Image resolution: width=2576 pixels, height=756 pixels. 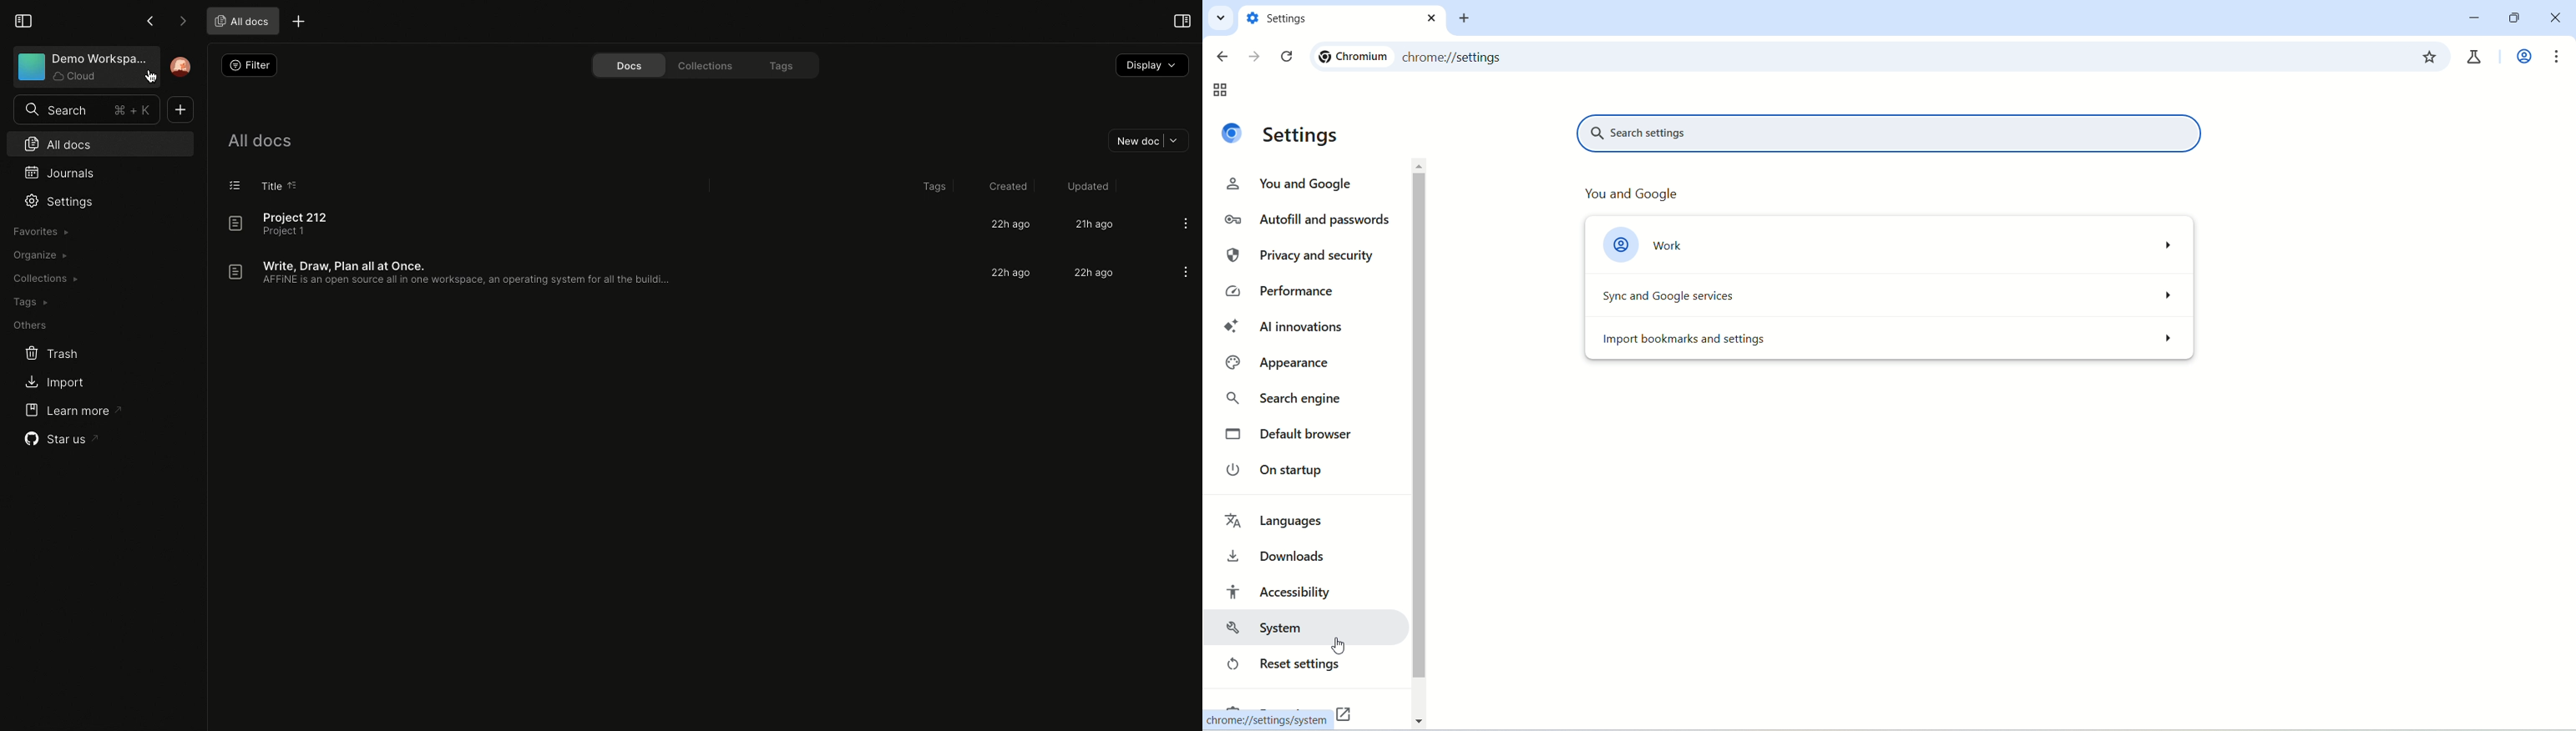 What do you see at coordinates (1890, 293) in the screenshot?
I see `sync and google search` at bounding box center [1890, 293].